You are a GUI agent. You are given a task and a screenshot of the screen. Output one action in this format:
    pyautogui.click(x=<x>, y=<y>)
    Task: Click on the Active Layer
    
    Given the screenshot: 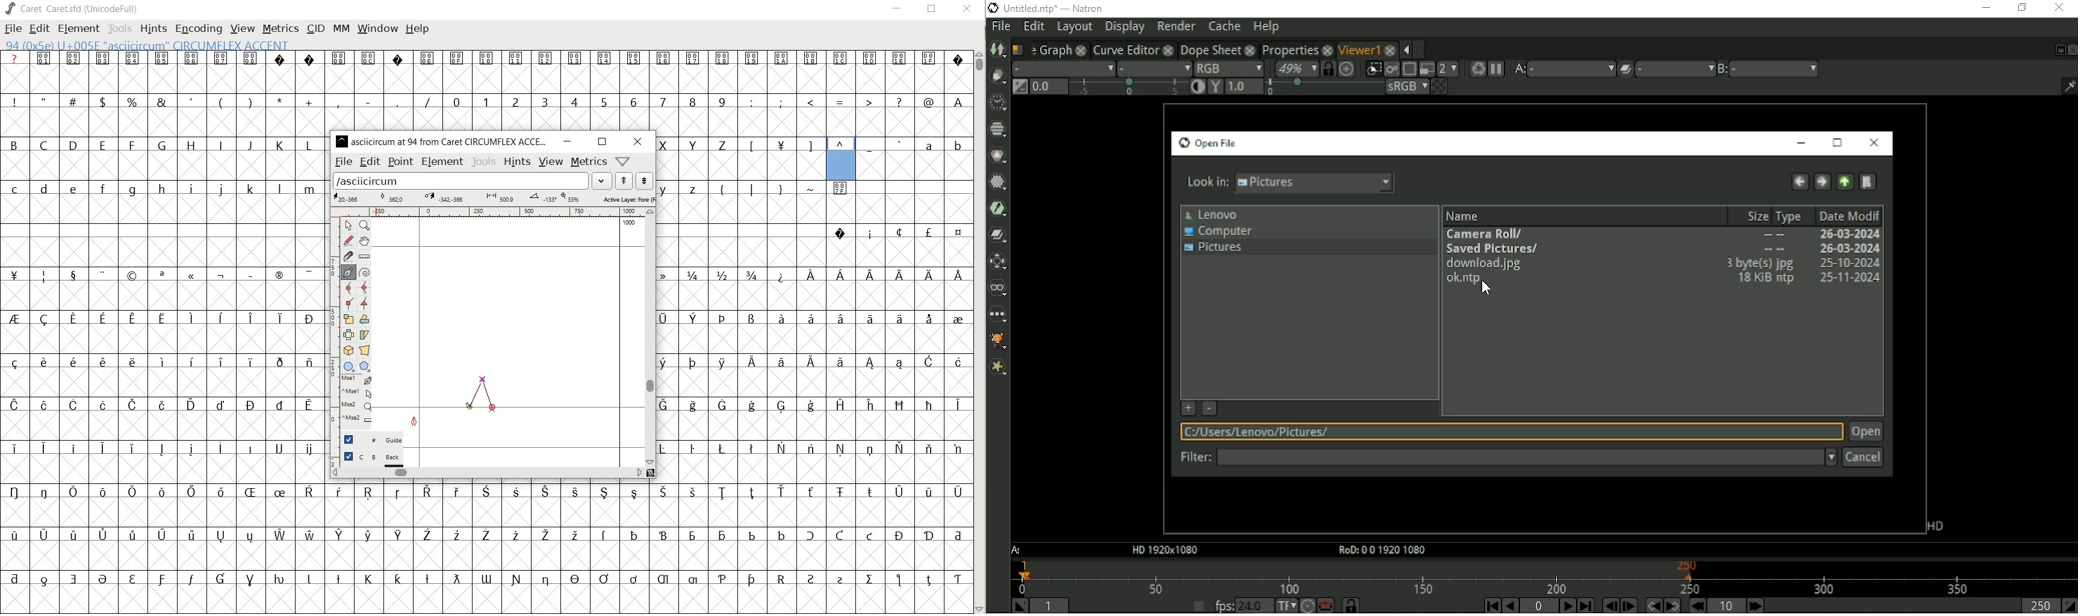 What is the action you would take?
    pyautogui.click(x=493, y=198)
    